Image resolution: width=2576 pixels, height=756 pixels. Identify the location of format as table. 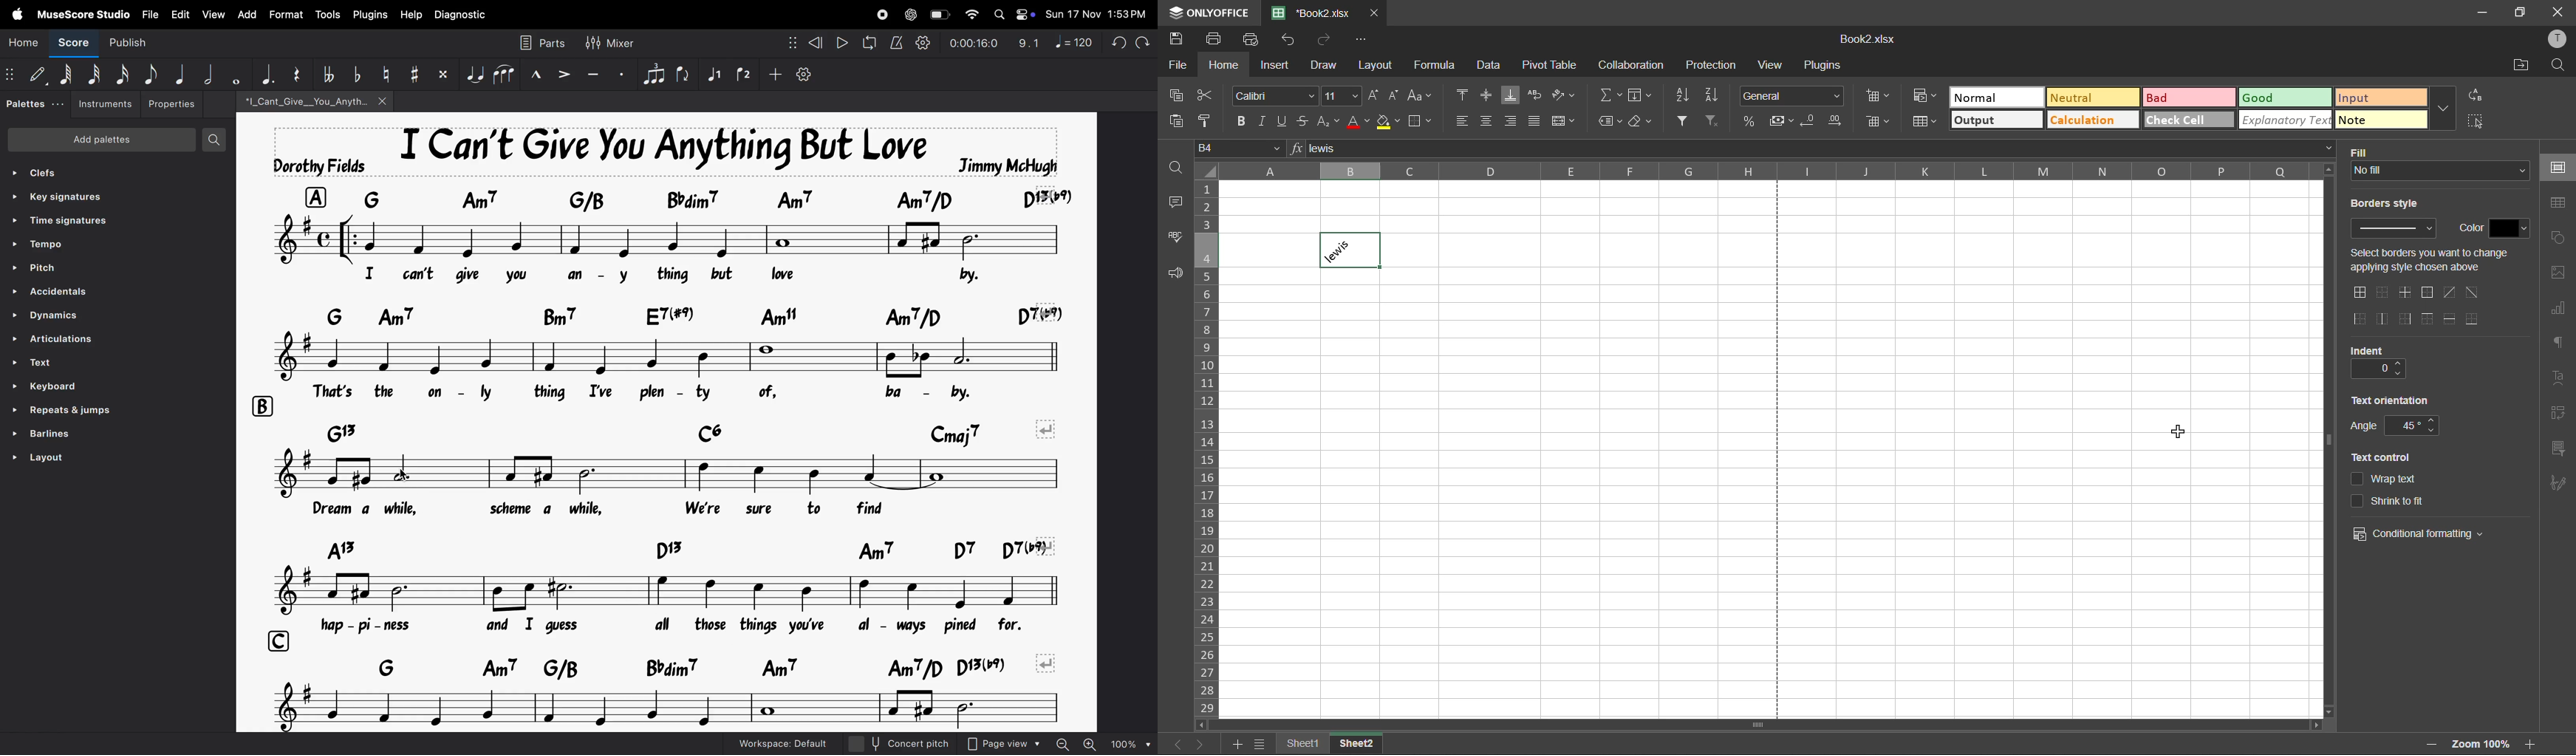
(1920, 121).